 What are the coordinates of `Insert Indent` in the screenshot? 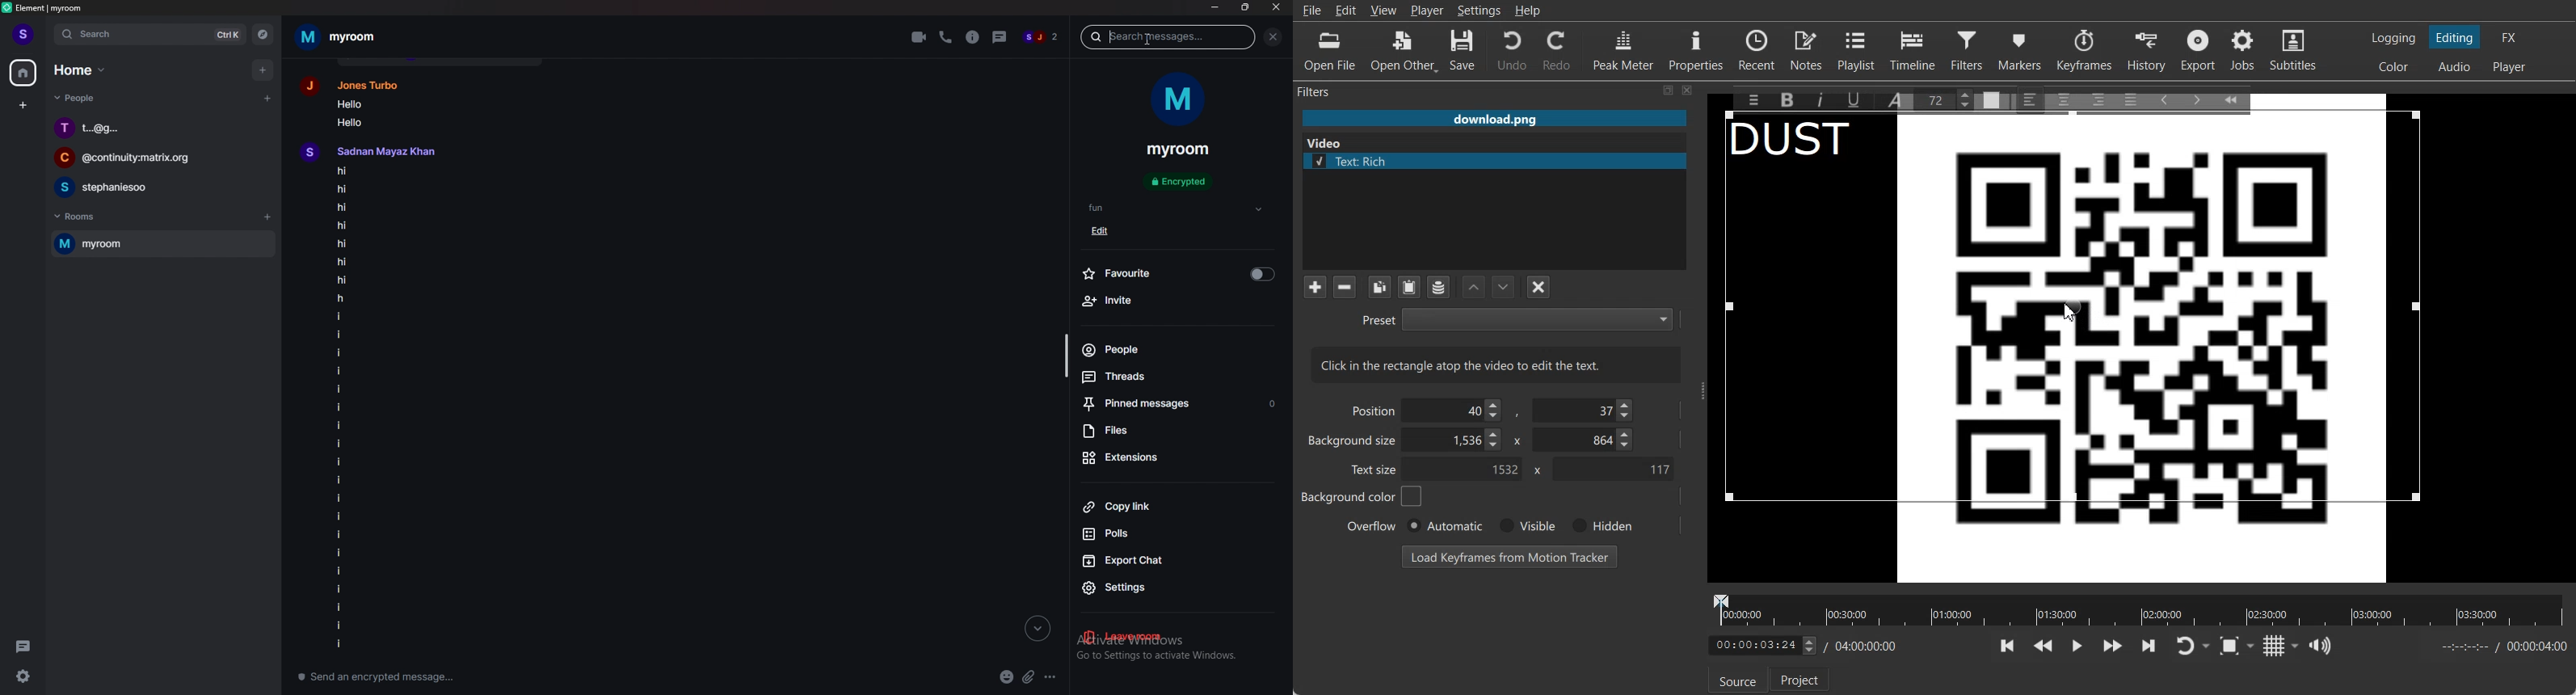 It's located at (2197, 98).